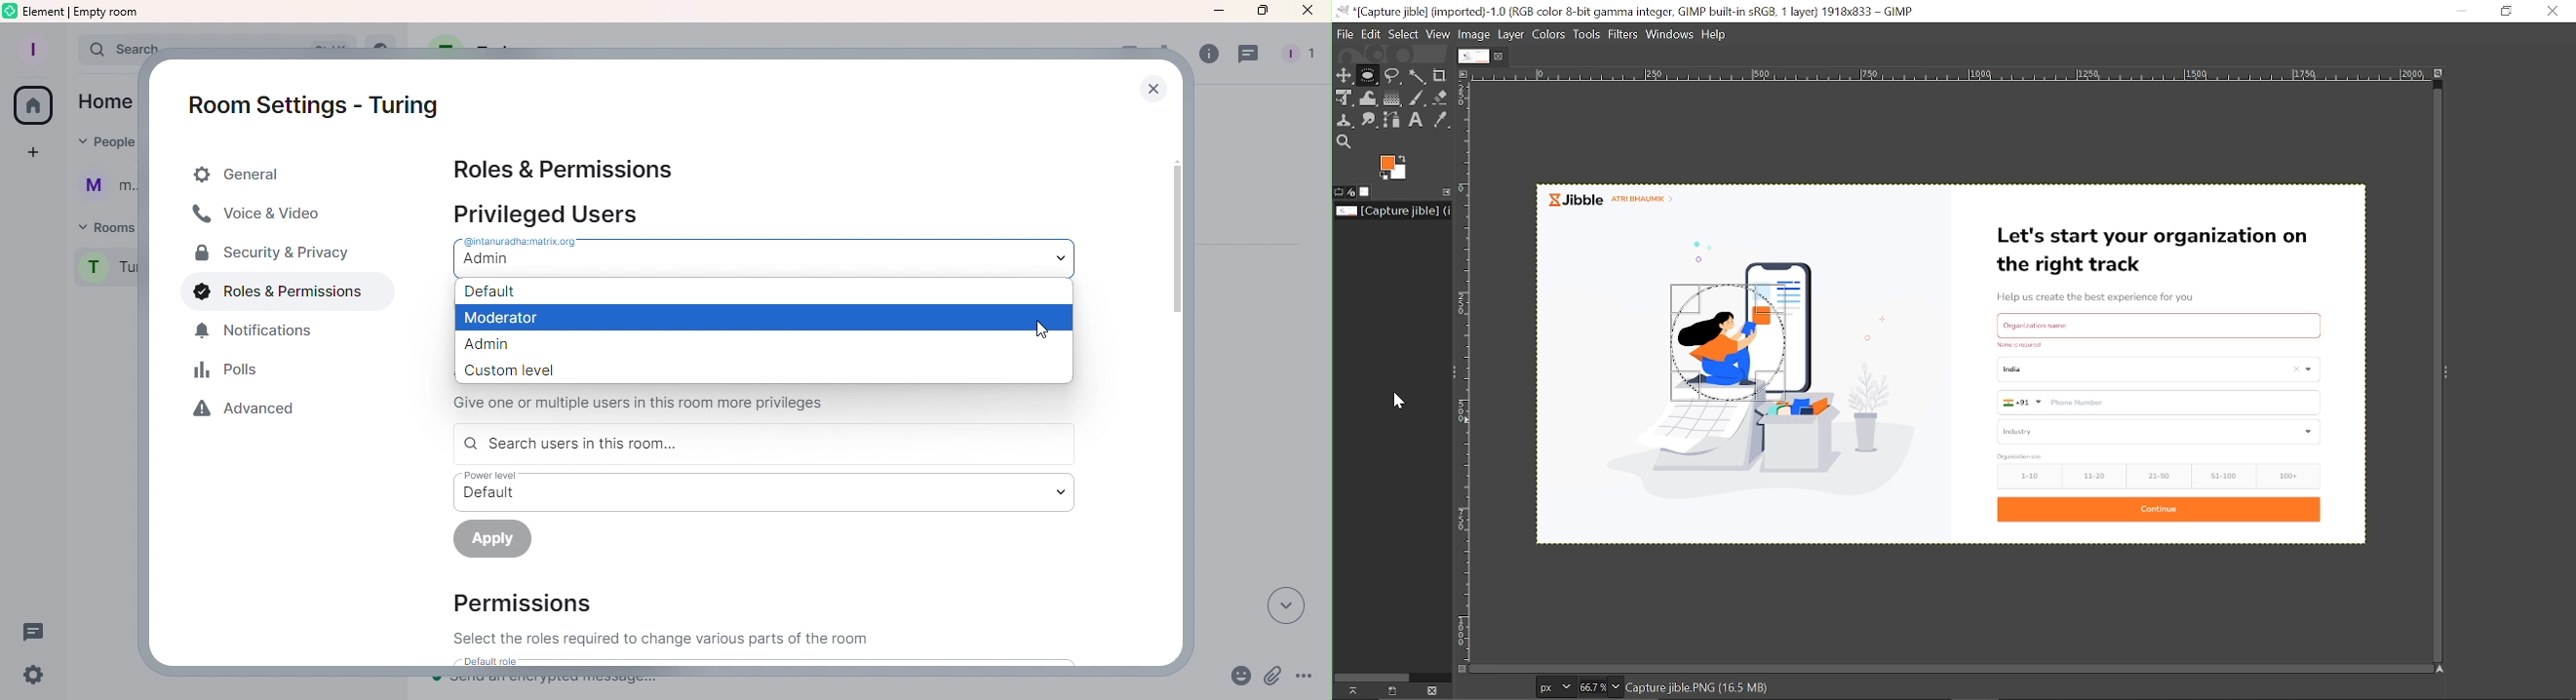 The height and width of the screenshot is (700, 2576). I want to click on Smudge tool, so click(1371, 120).